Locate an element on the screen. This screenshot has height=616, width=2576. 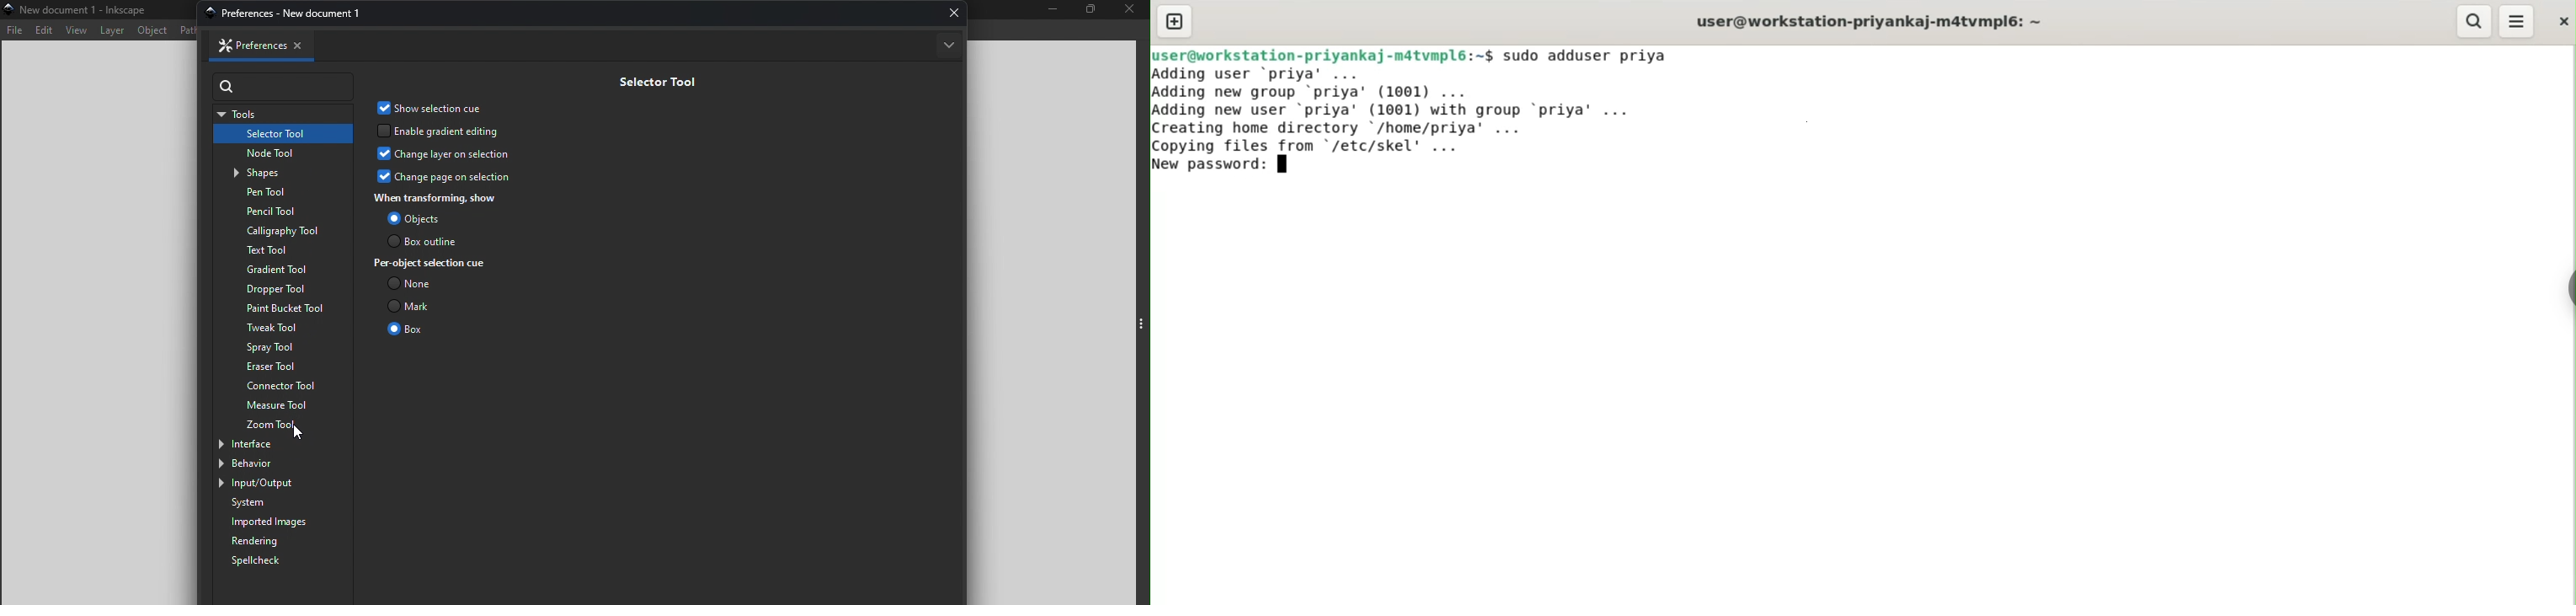
Paint bucket tool is located at coordinates (291, 308).